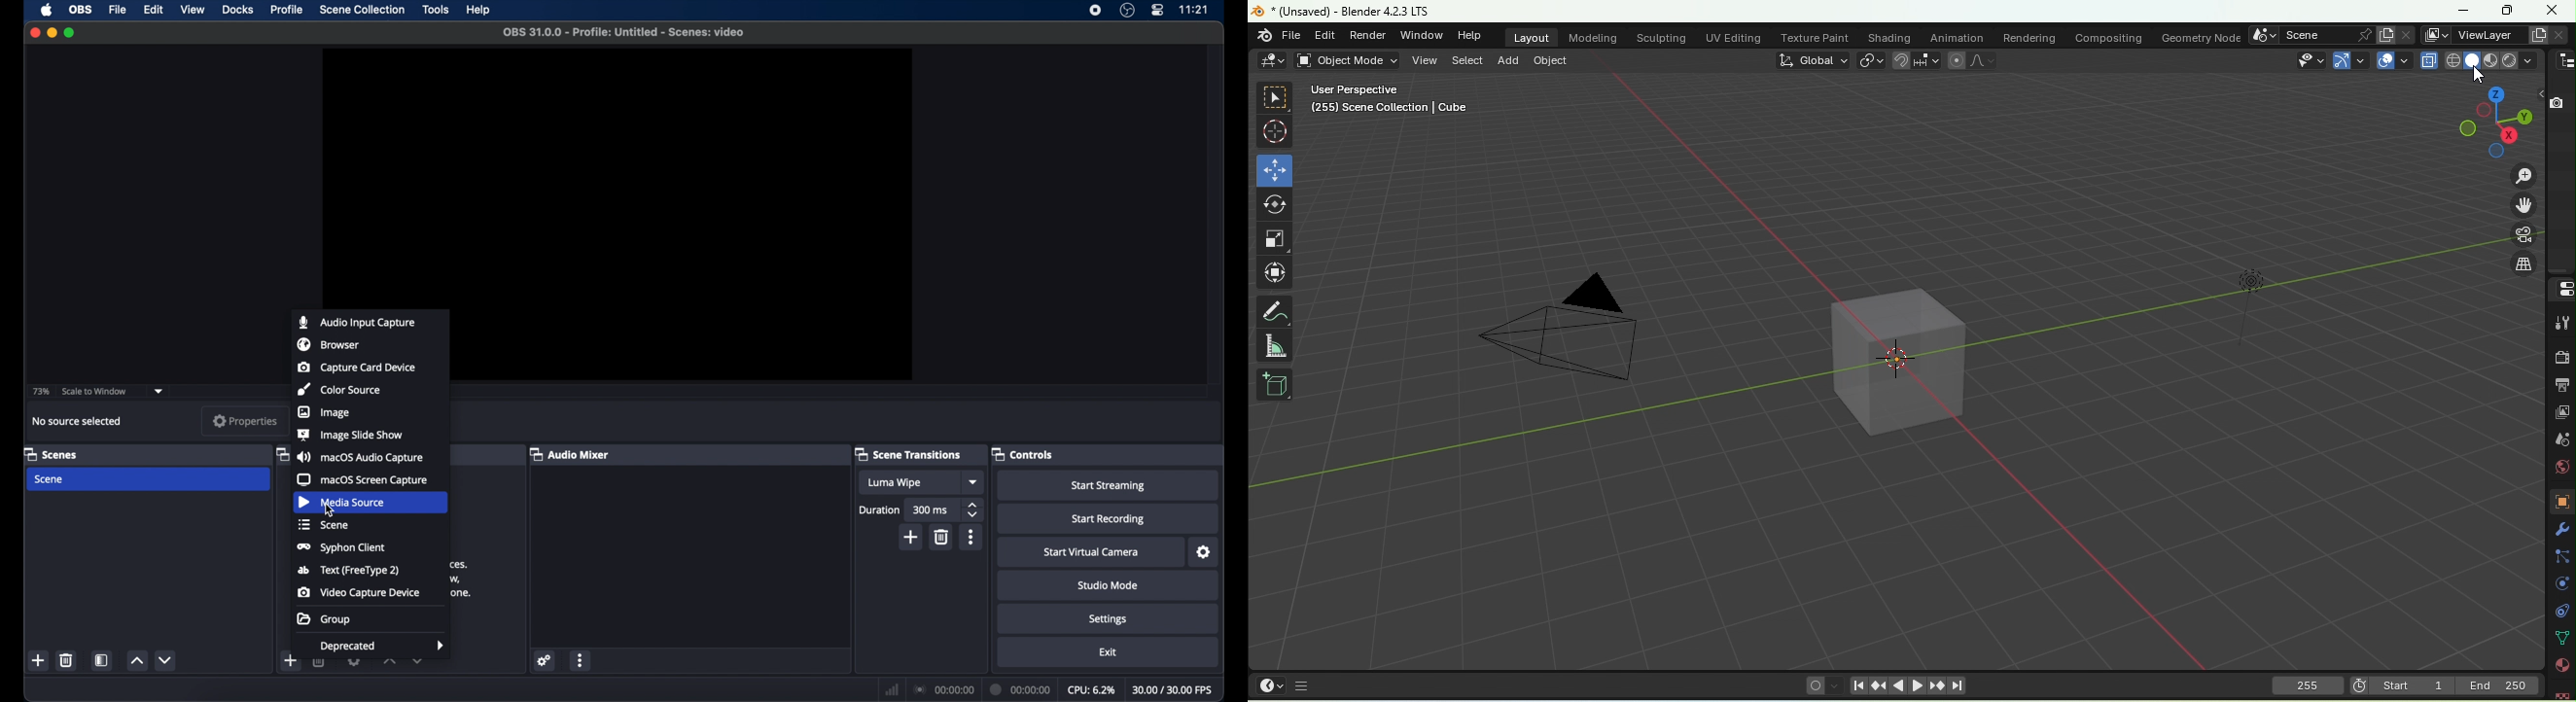  What do you see at coordinates (192, 8) in the screenshot?
I see `view` at bounding box center [192, 8].